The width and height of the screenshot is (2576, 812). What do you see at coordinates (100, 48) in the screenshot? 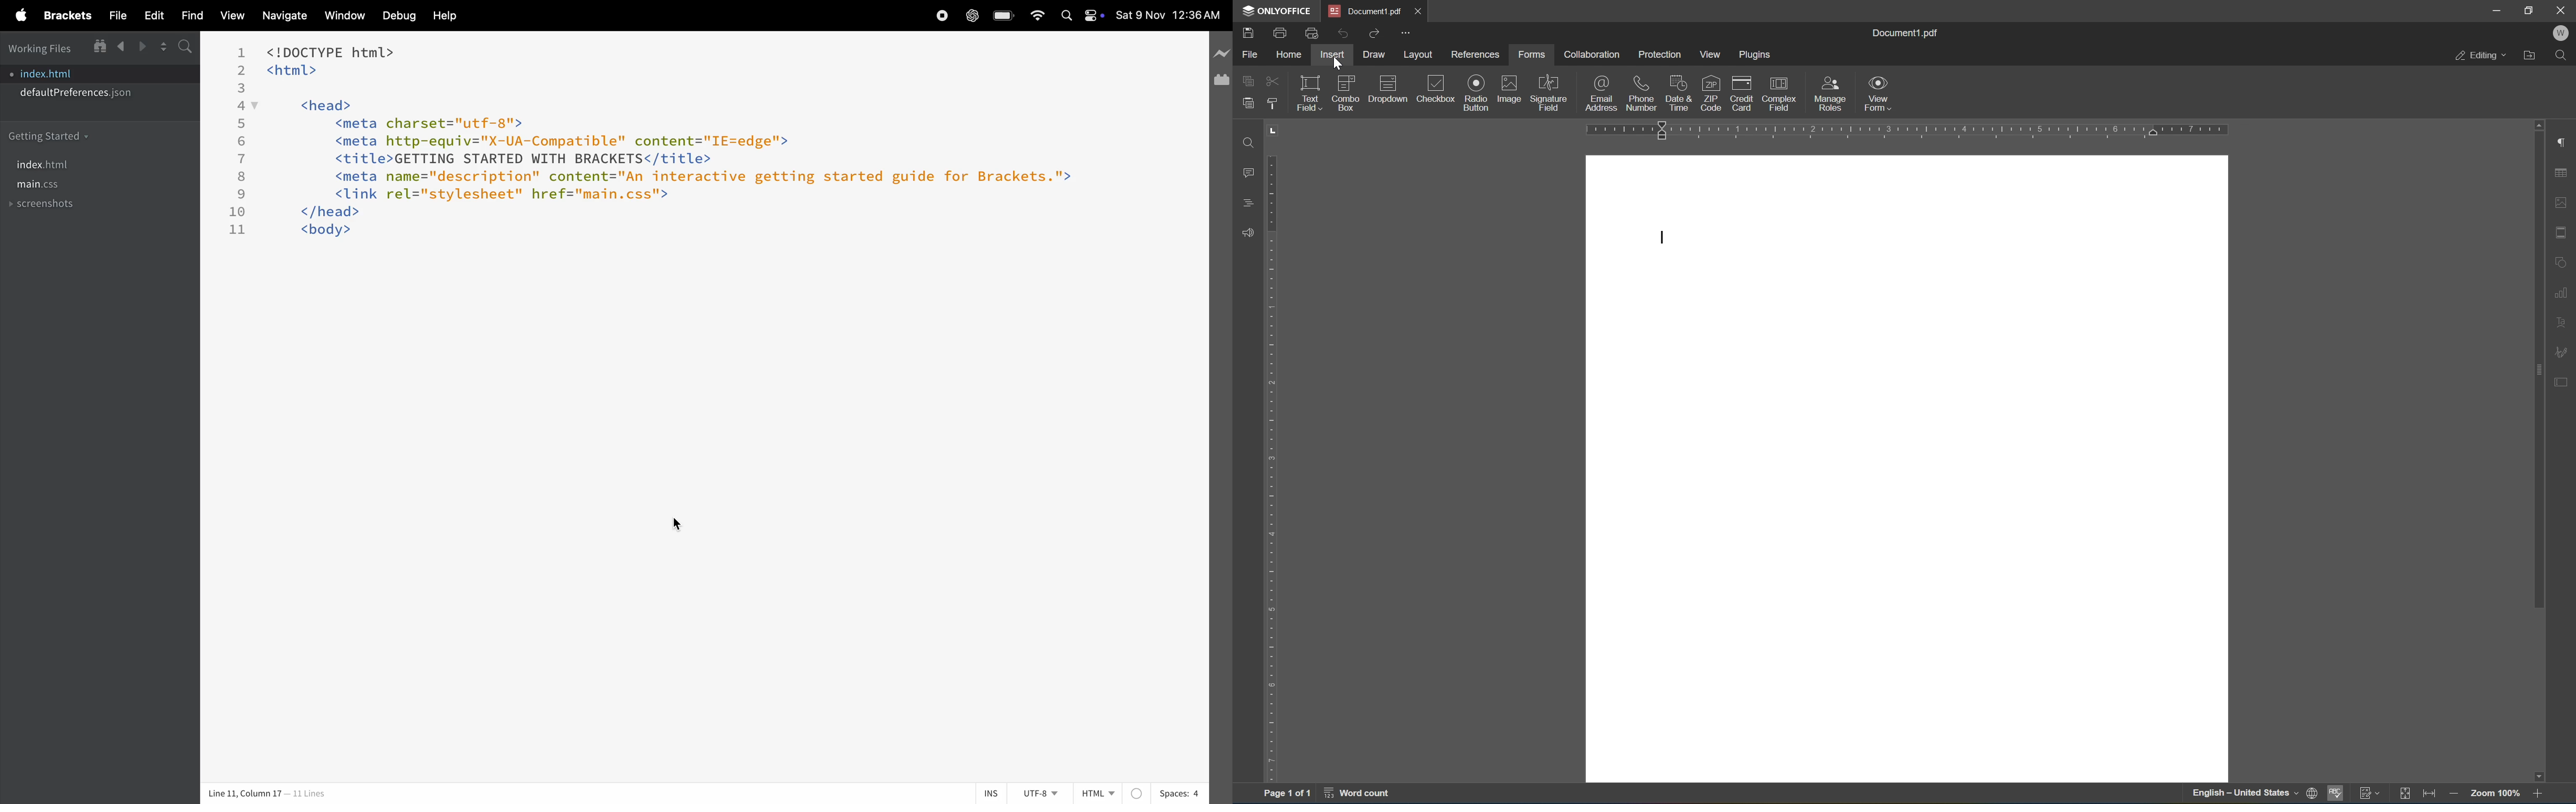
I see `live preview` at bounding box center [100, 48].